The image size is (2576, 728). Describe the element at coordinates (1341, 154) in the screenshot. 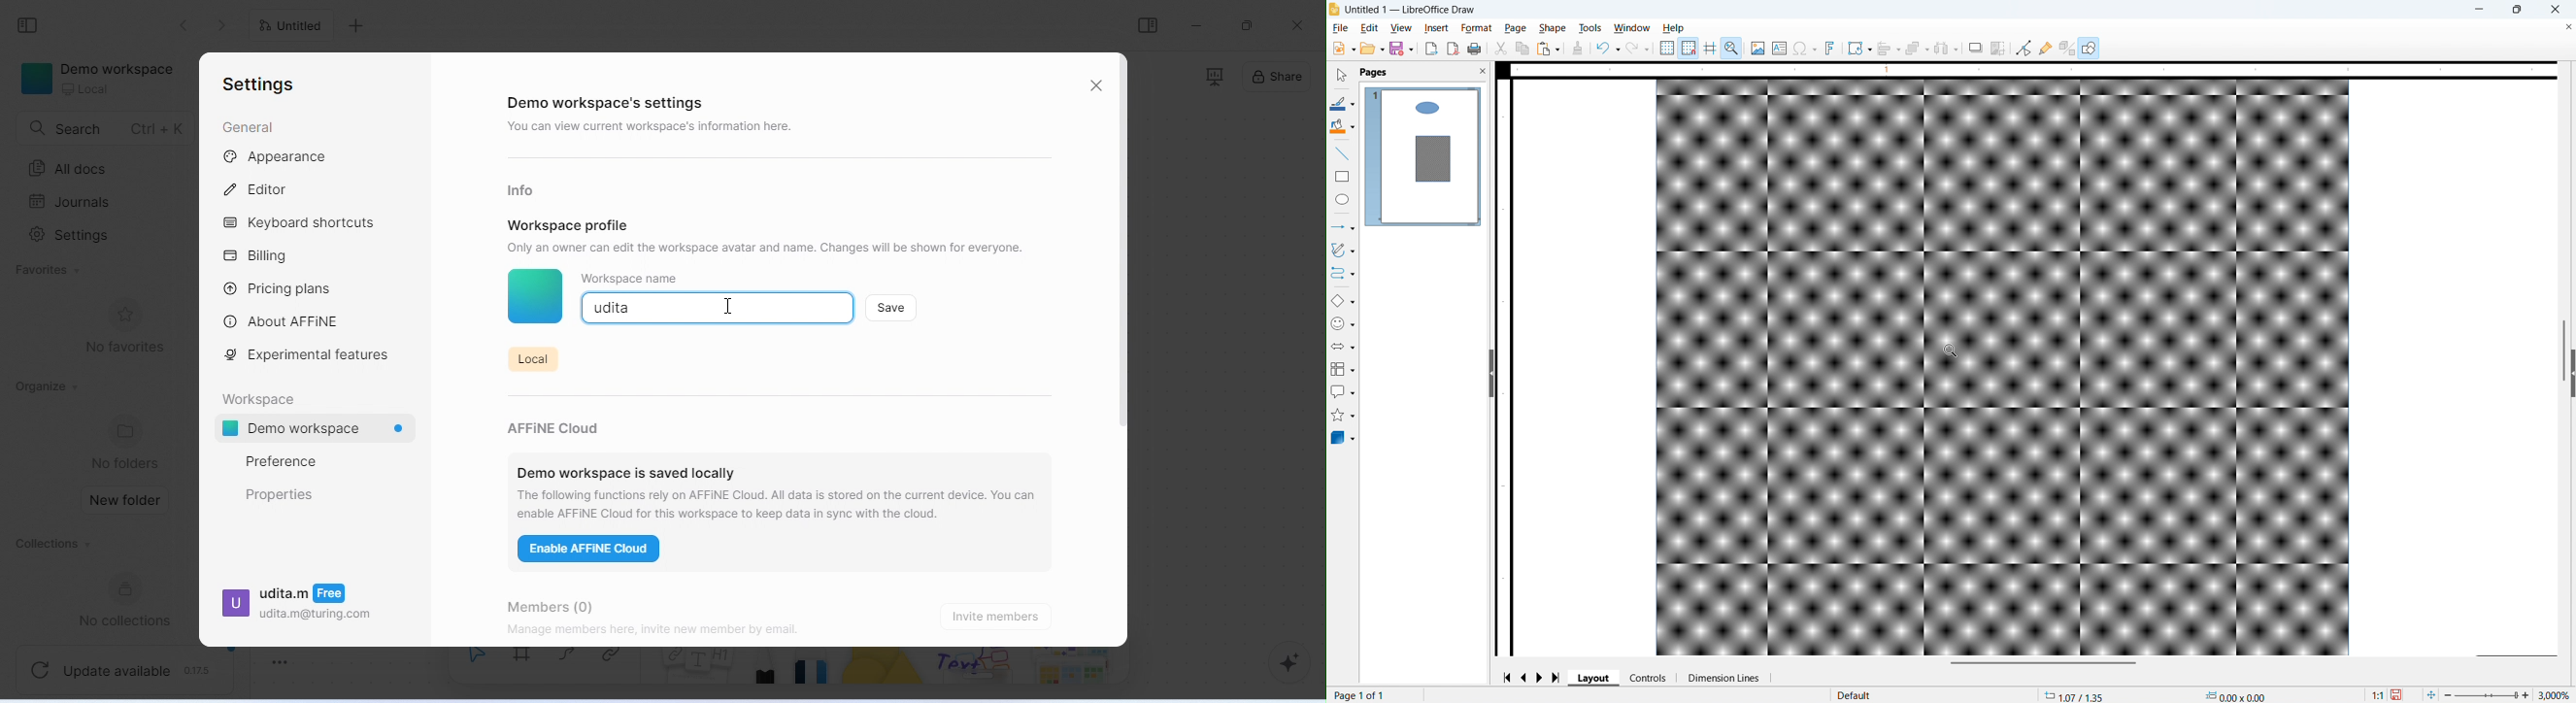

I see `line` at that location.